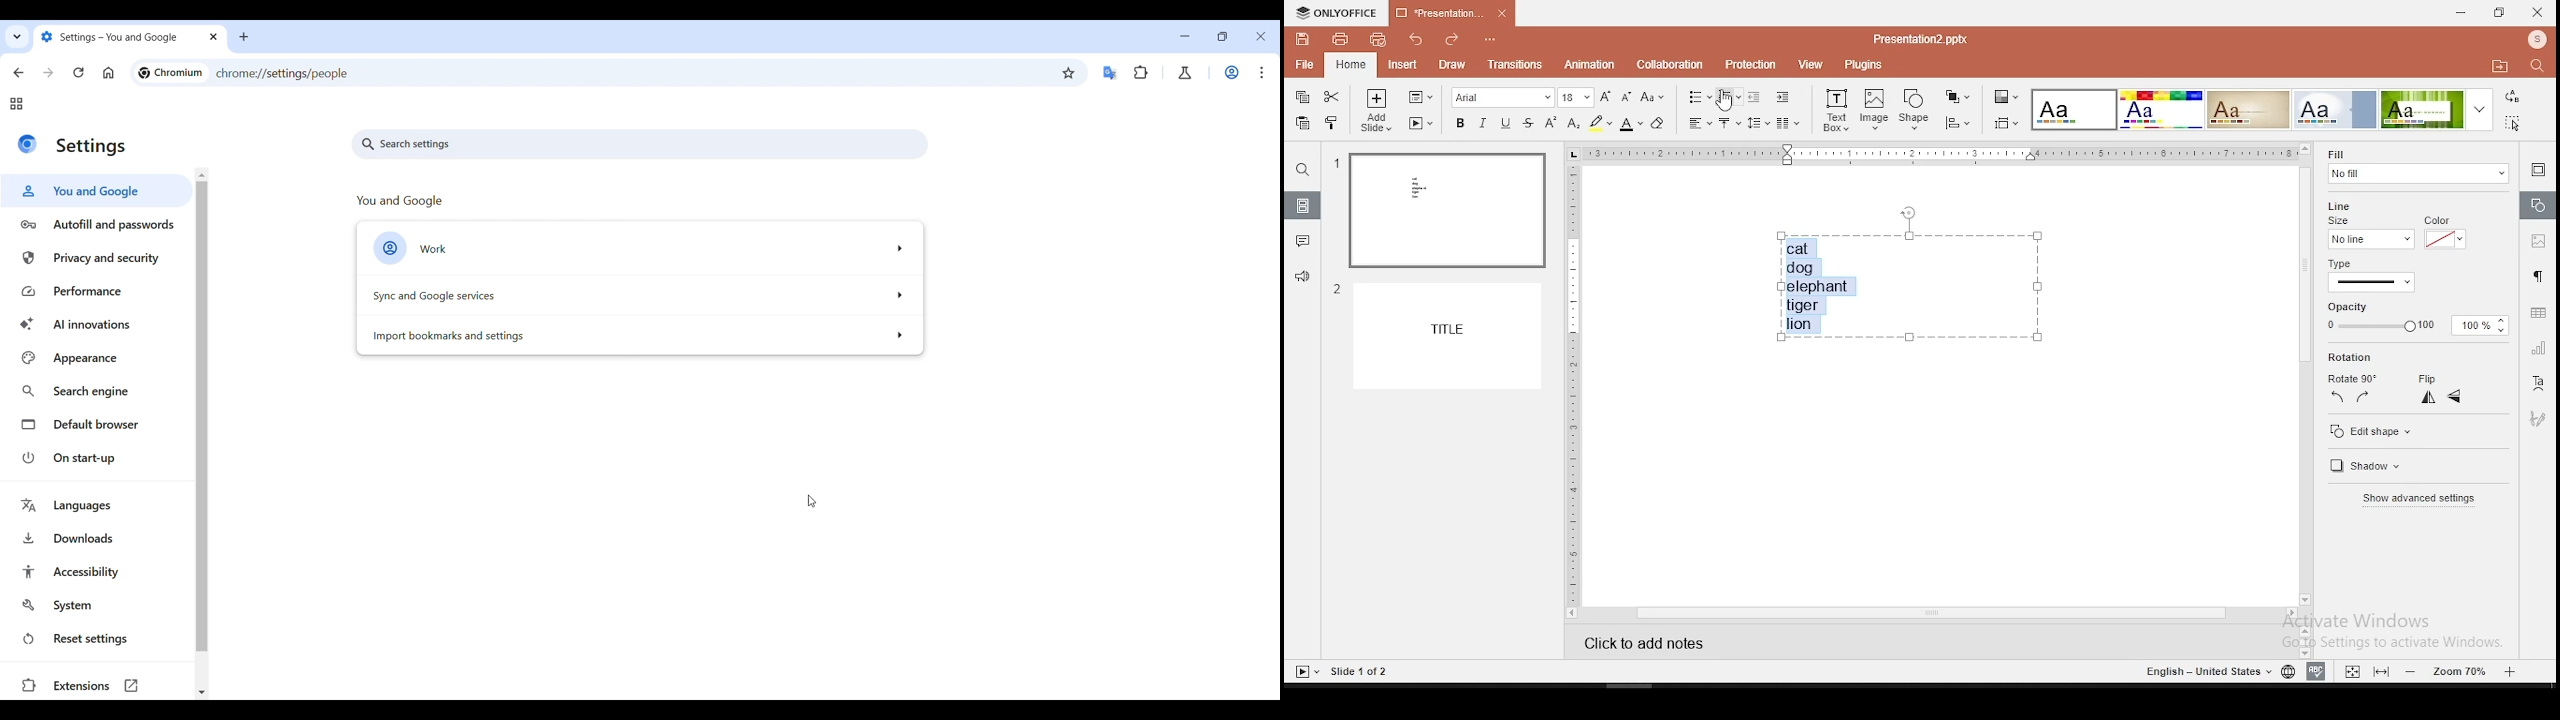 The width and height of the screenshot is (2576, 728). What do you see at coordinates (2351, 358) in the screenshot?
I see `rotation` at bounding box center [2351, 358].